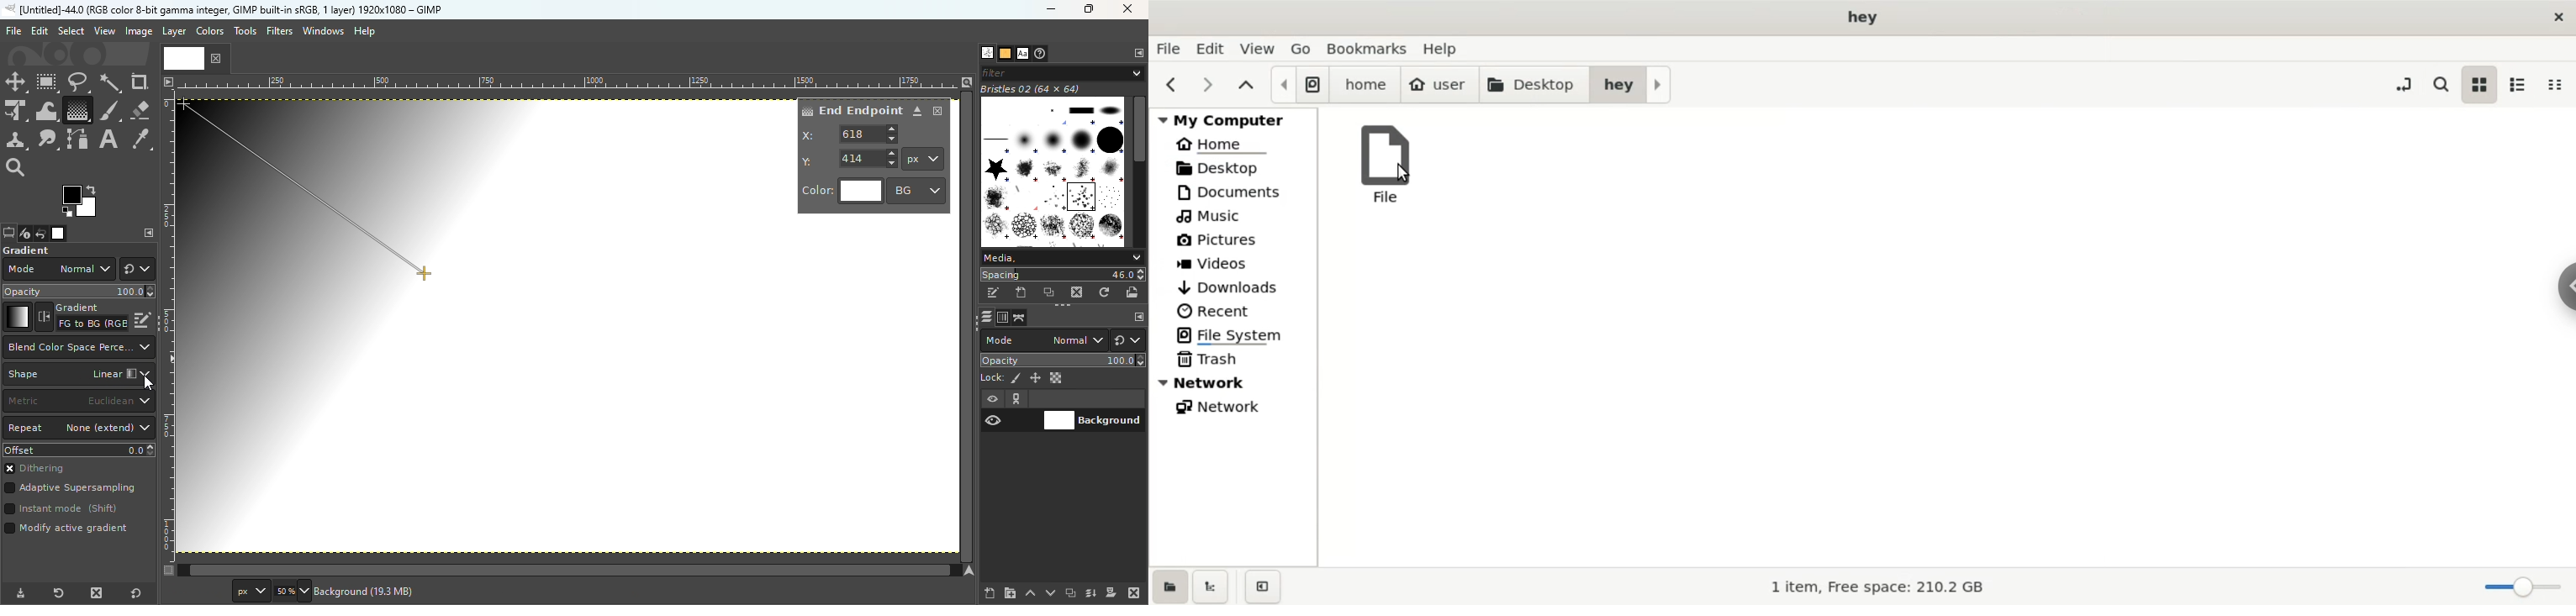 The height and width of the screenshot is (616, 2576). Describe the element at coordinates (141, 140) in the screenshot. I see `Color picker tool` at that location.